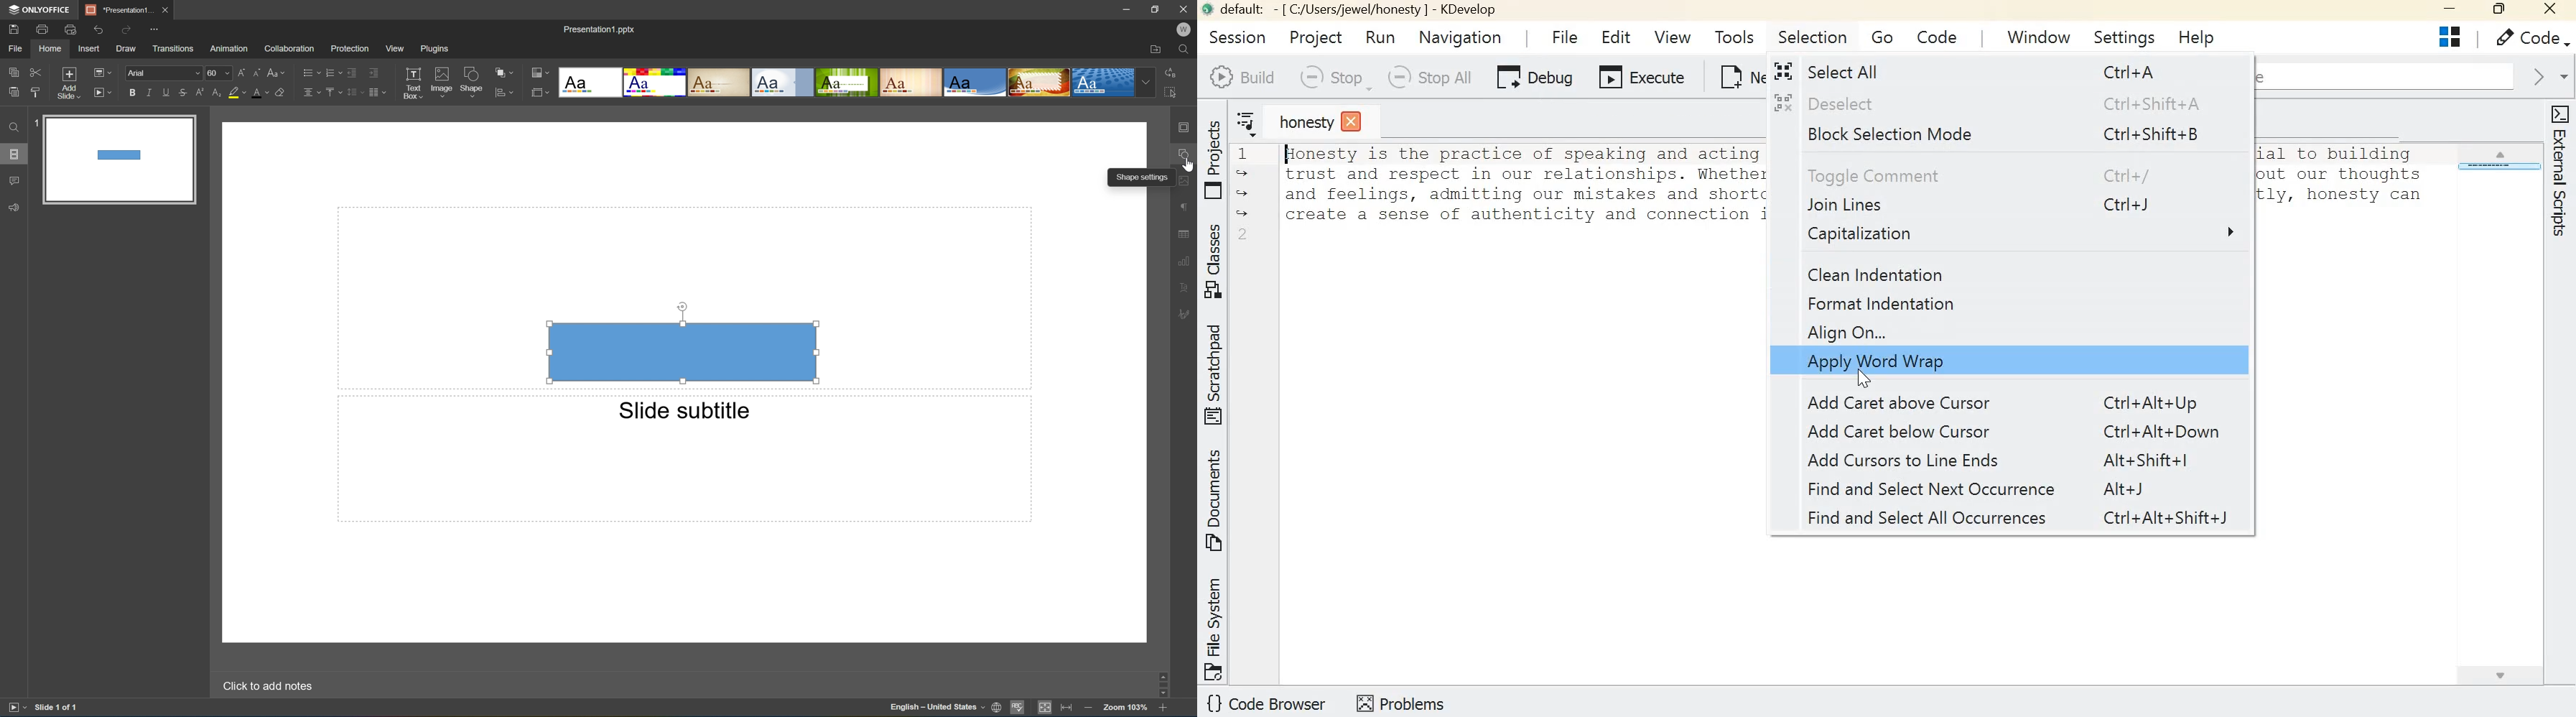  I want to click on Text box, so click(414, 83).